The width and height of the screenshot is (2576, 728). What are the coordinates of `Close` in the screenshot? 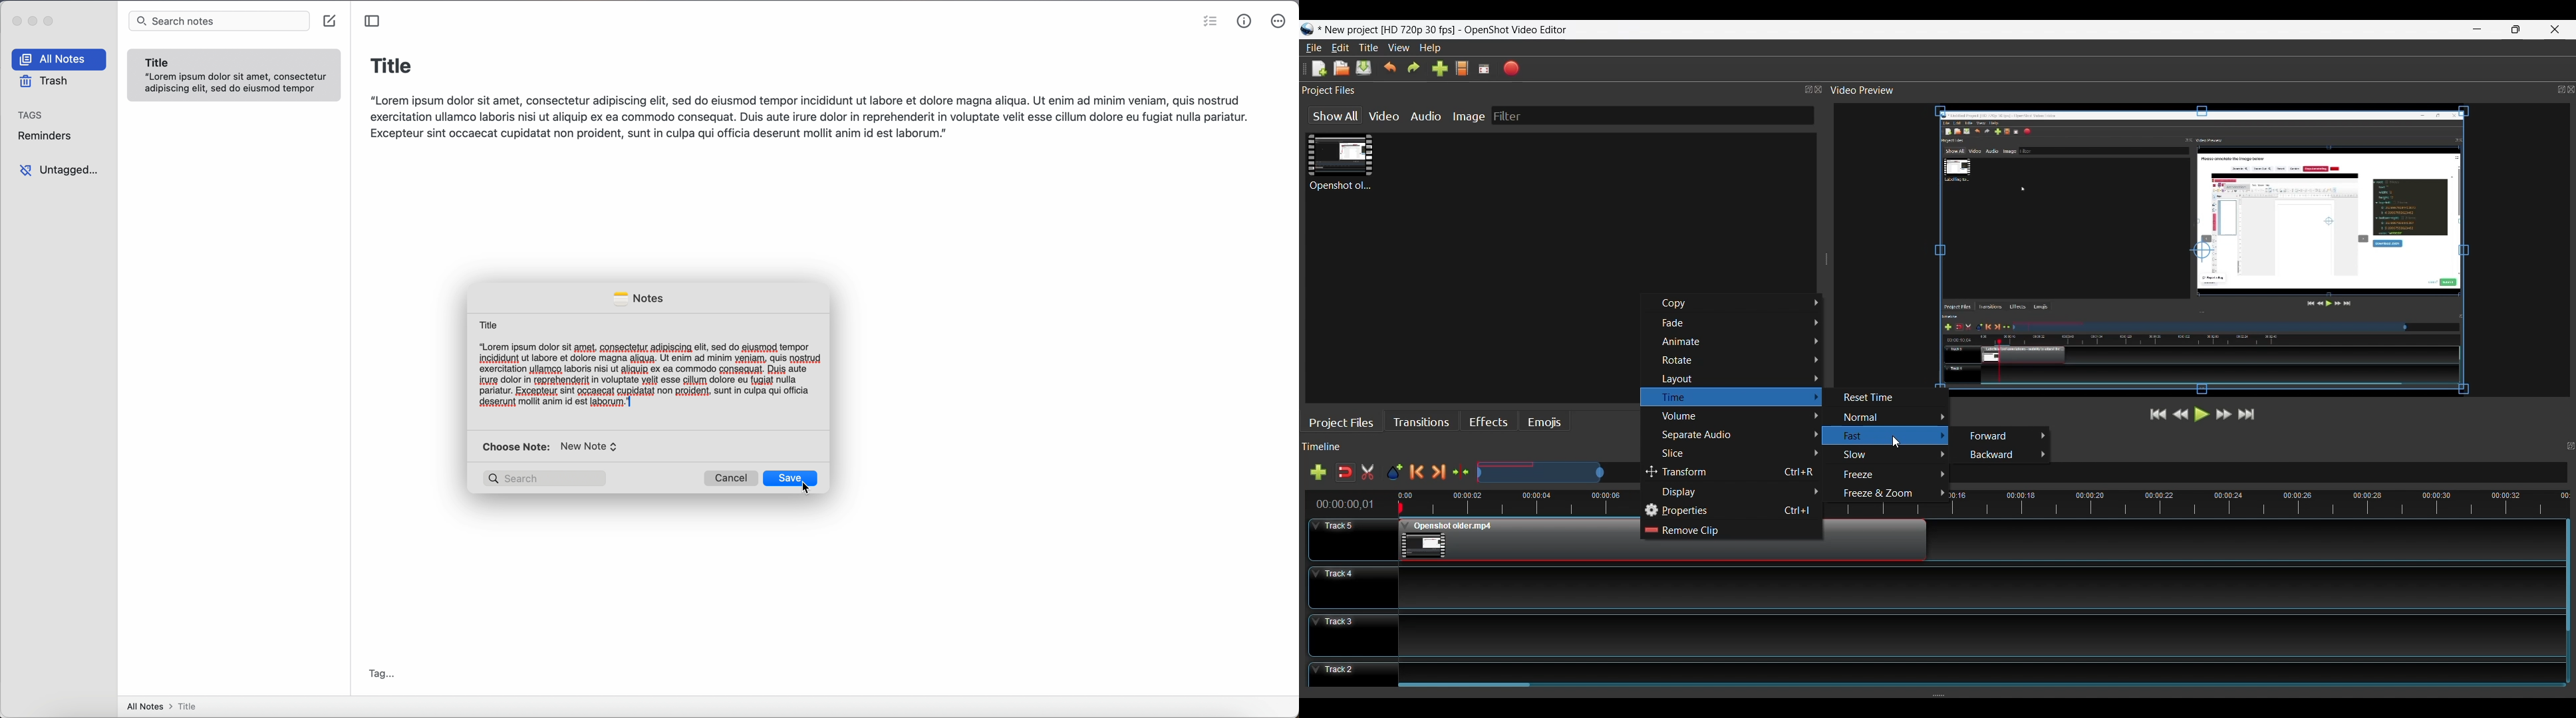 It's located at (2555, 29).